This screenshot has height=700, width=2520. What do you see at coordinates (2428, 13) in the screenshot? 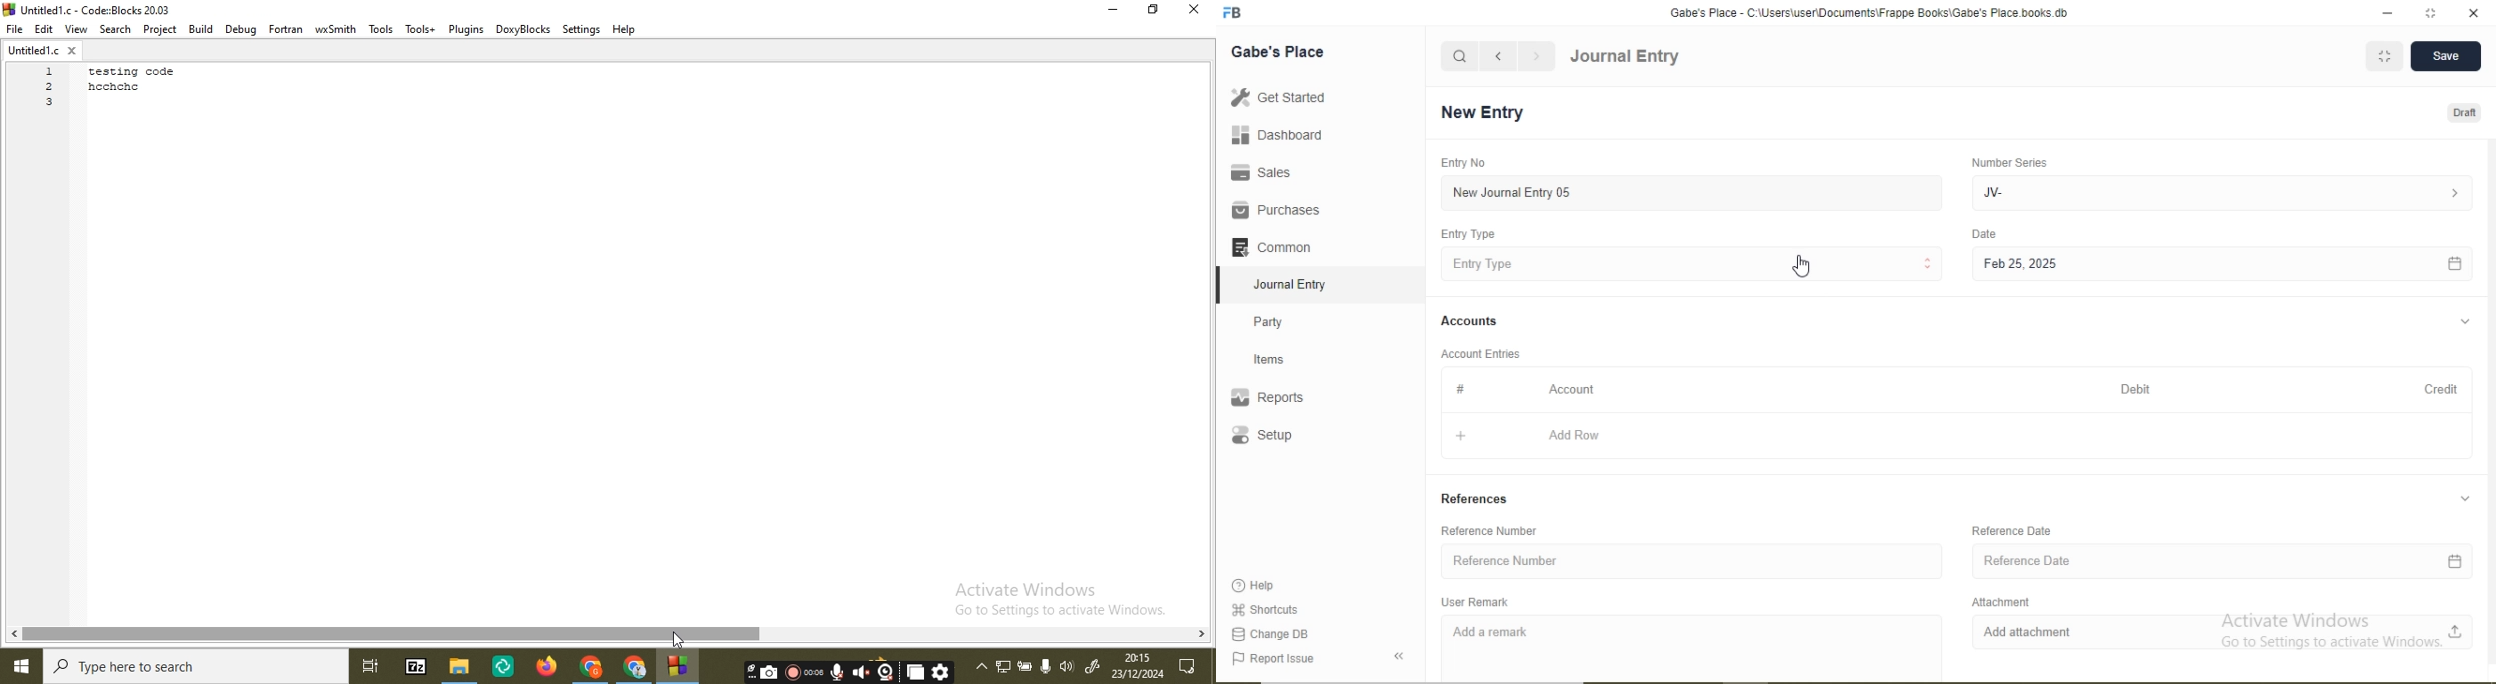
I see `resize` at bounding box center [2428, 13].